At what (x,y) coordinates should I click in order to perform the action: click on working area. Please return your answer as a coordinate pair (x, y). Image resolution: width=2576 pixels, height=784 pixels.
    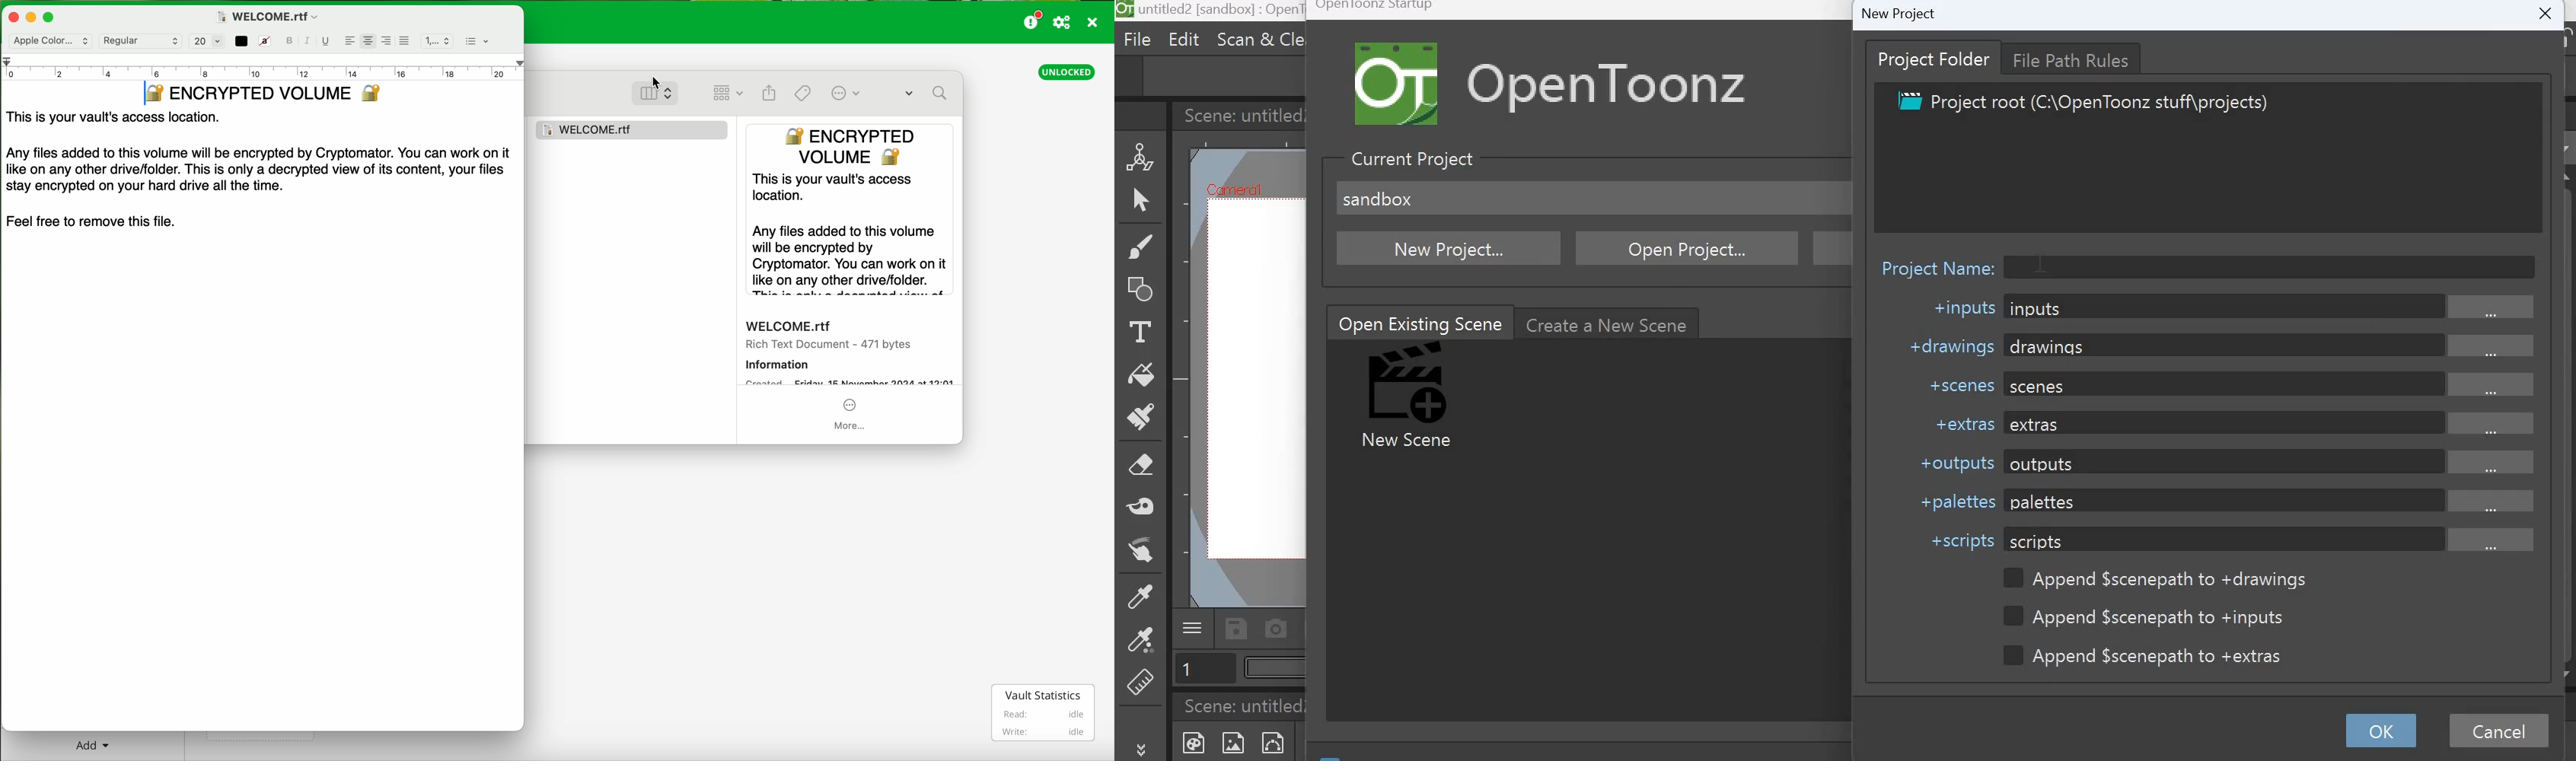
    Looking at the image, I should click on (1254, 380).